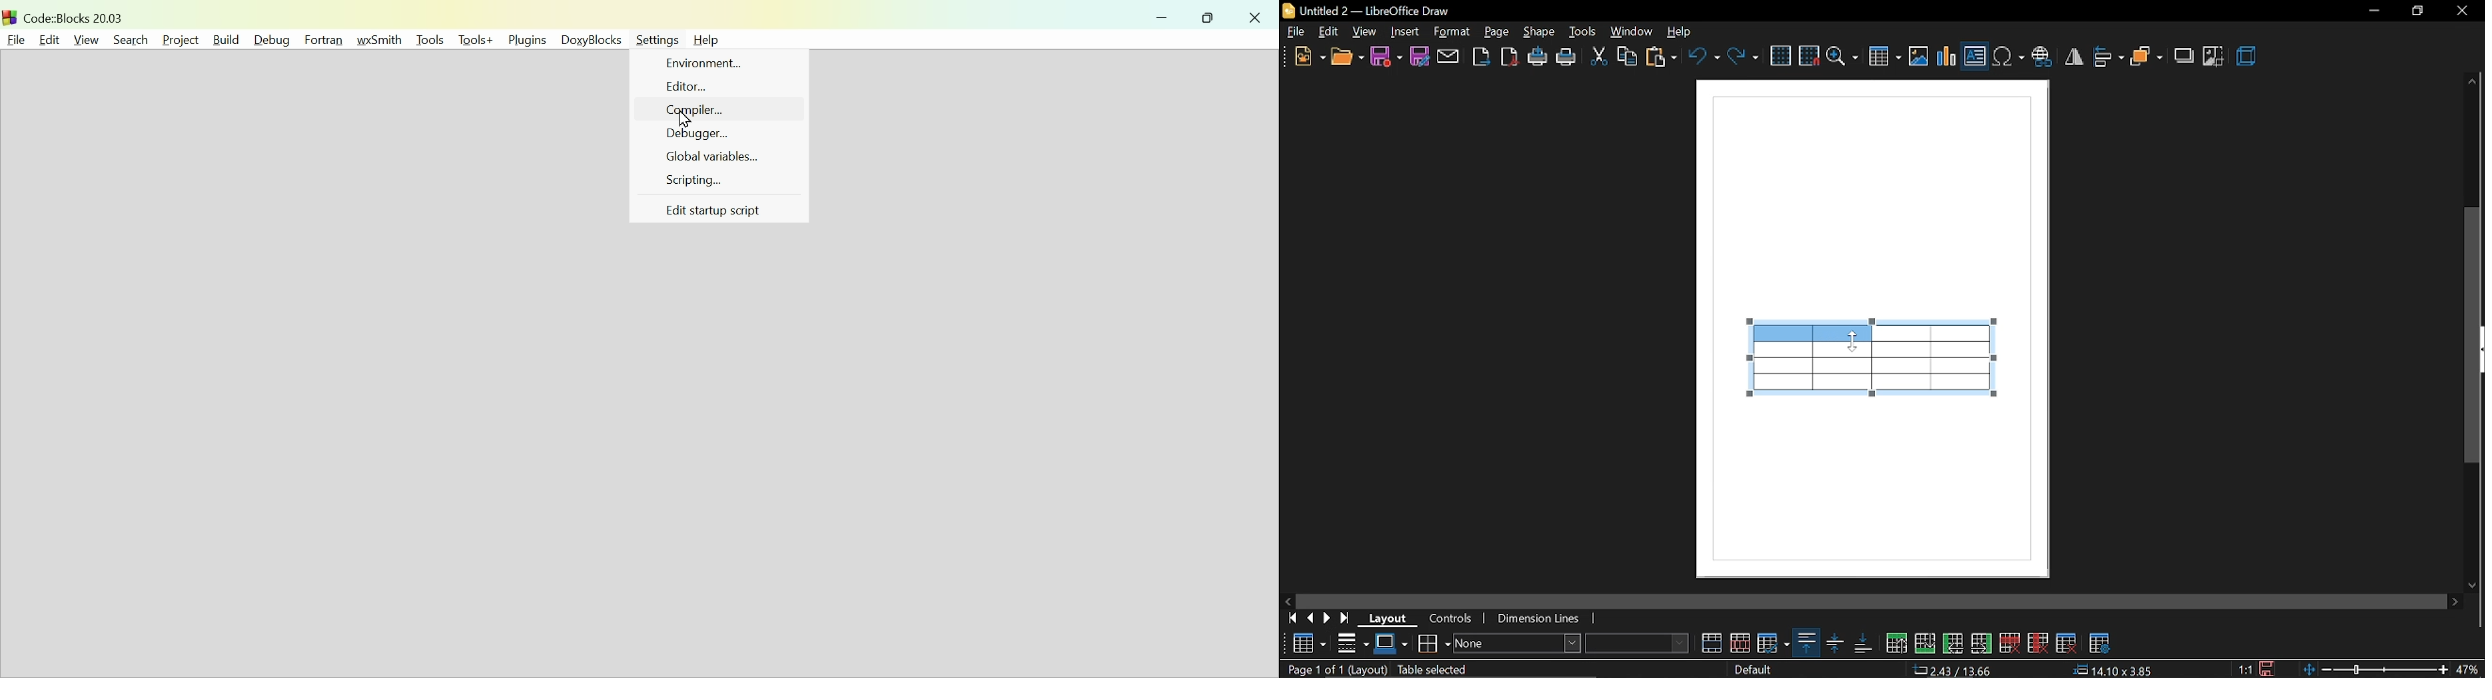 The image size is (2492, 700). Describe the element at coordinates (1662, 56) in the screenshot. I see `paste` at that location.